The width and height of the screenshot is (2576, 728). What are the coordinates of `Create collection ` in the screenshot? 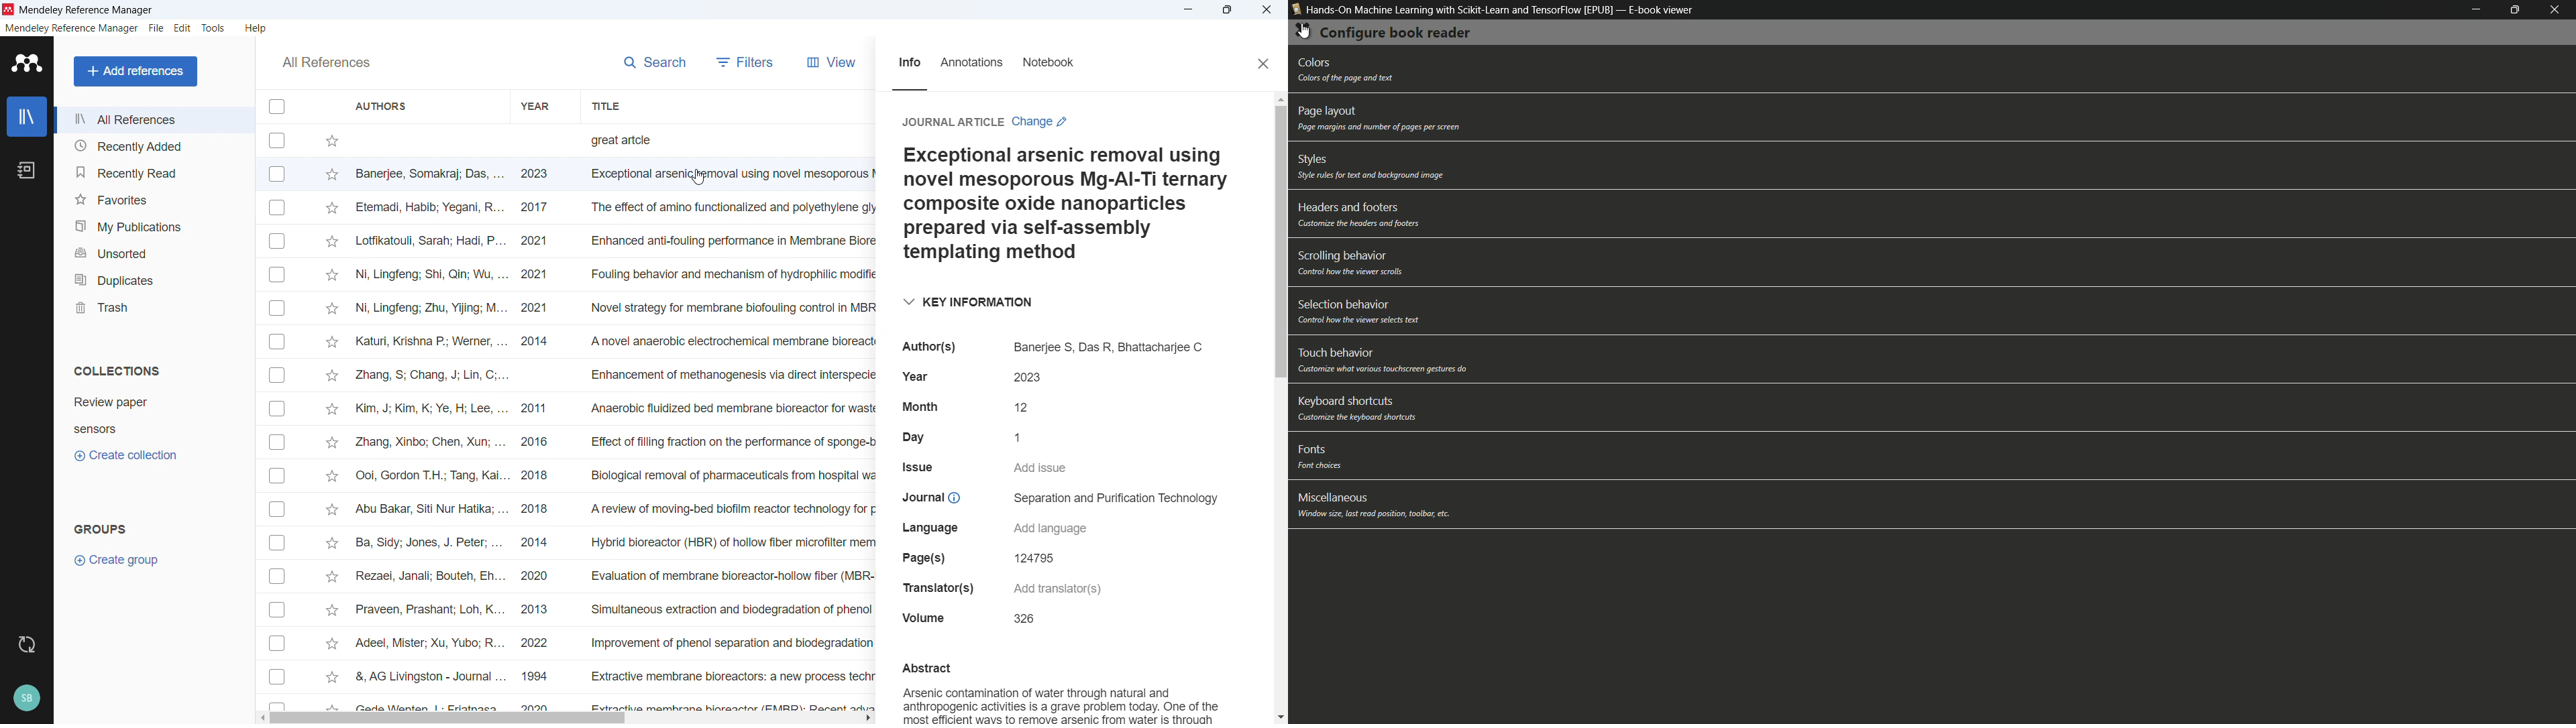 It's located at (125, 455).